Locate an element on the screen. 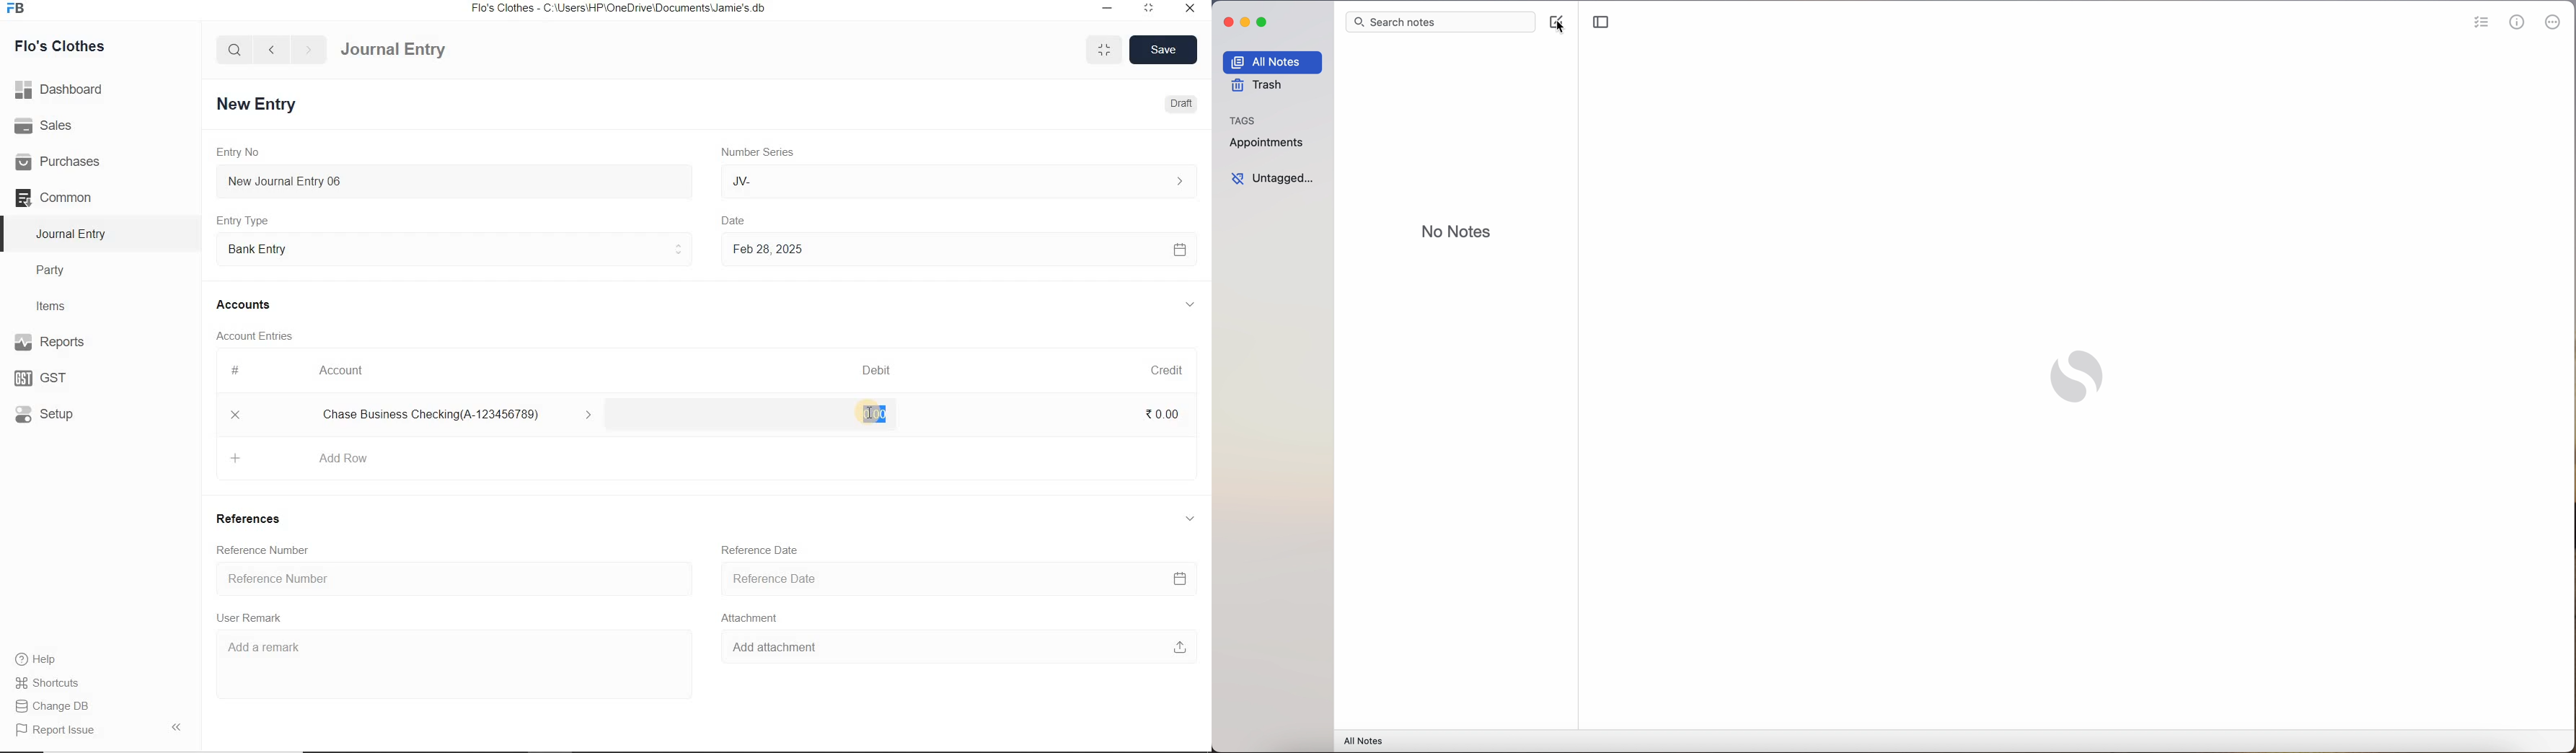 The height and width of the screenshot is (756, 2576). Reference Number is located at coordinates (451, 579).